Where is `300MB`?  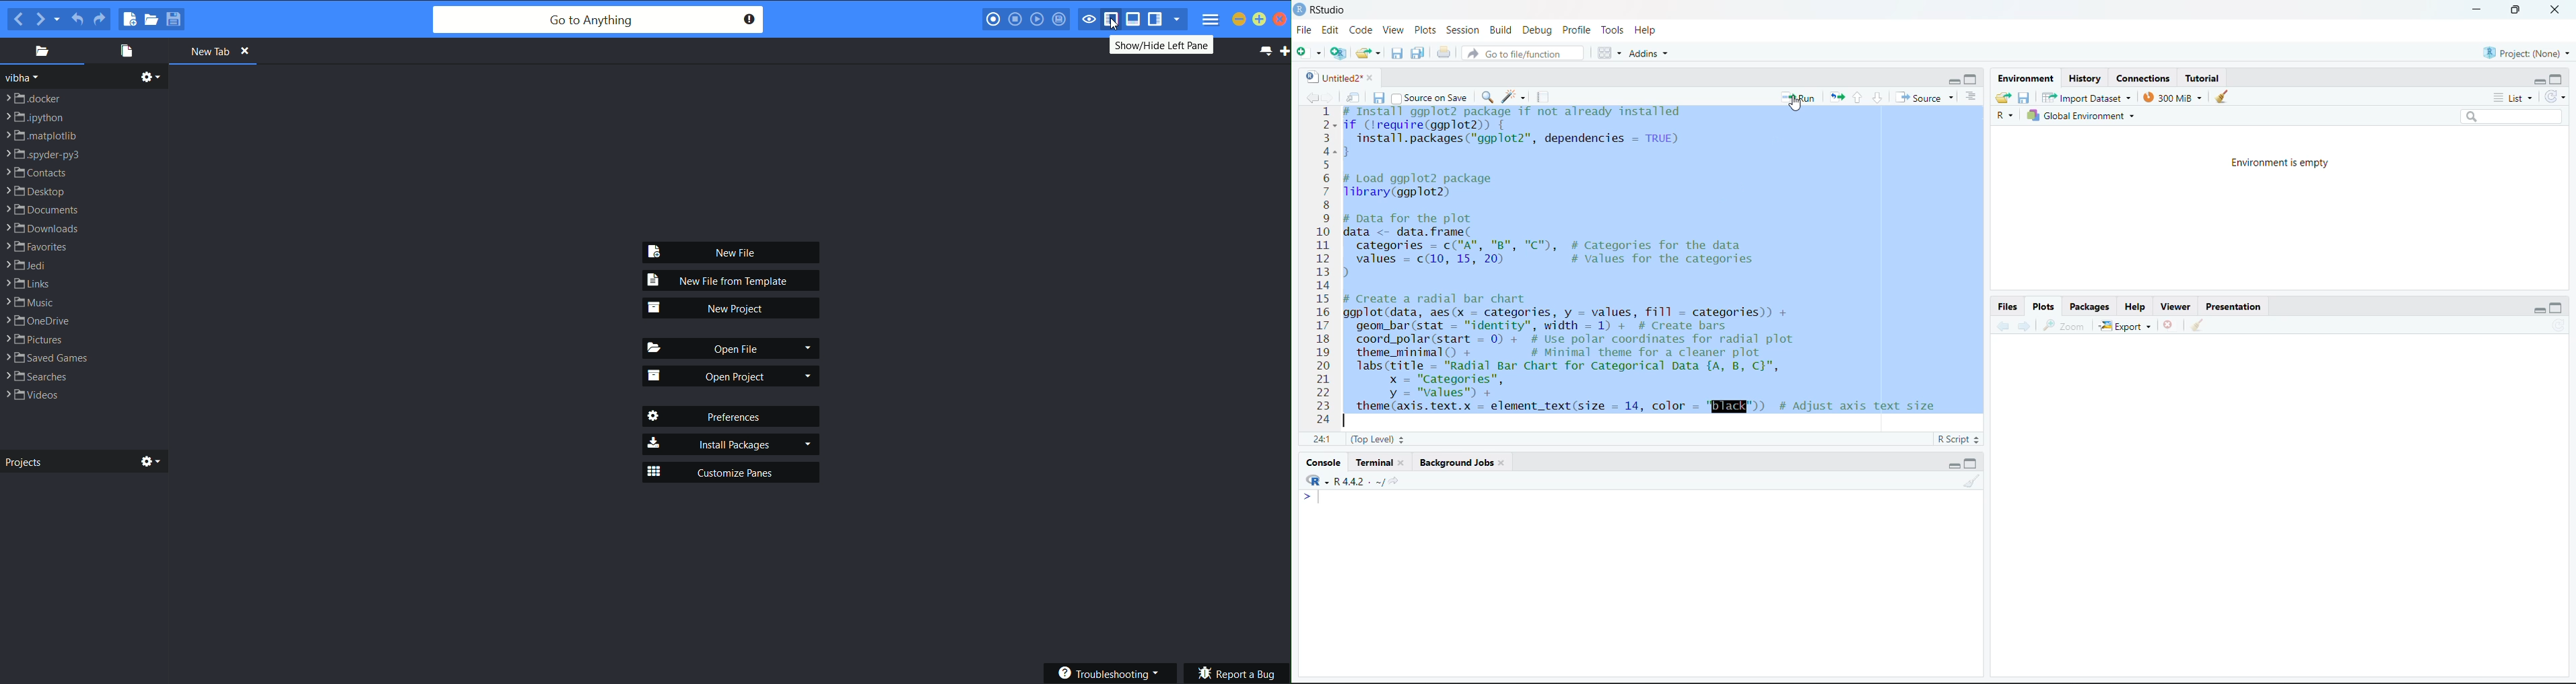
300MB is located at coordinates (2178, 97).